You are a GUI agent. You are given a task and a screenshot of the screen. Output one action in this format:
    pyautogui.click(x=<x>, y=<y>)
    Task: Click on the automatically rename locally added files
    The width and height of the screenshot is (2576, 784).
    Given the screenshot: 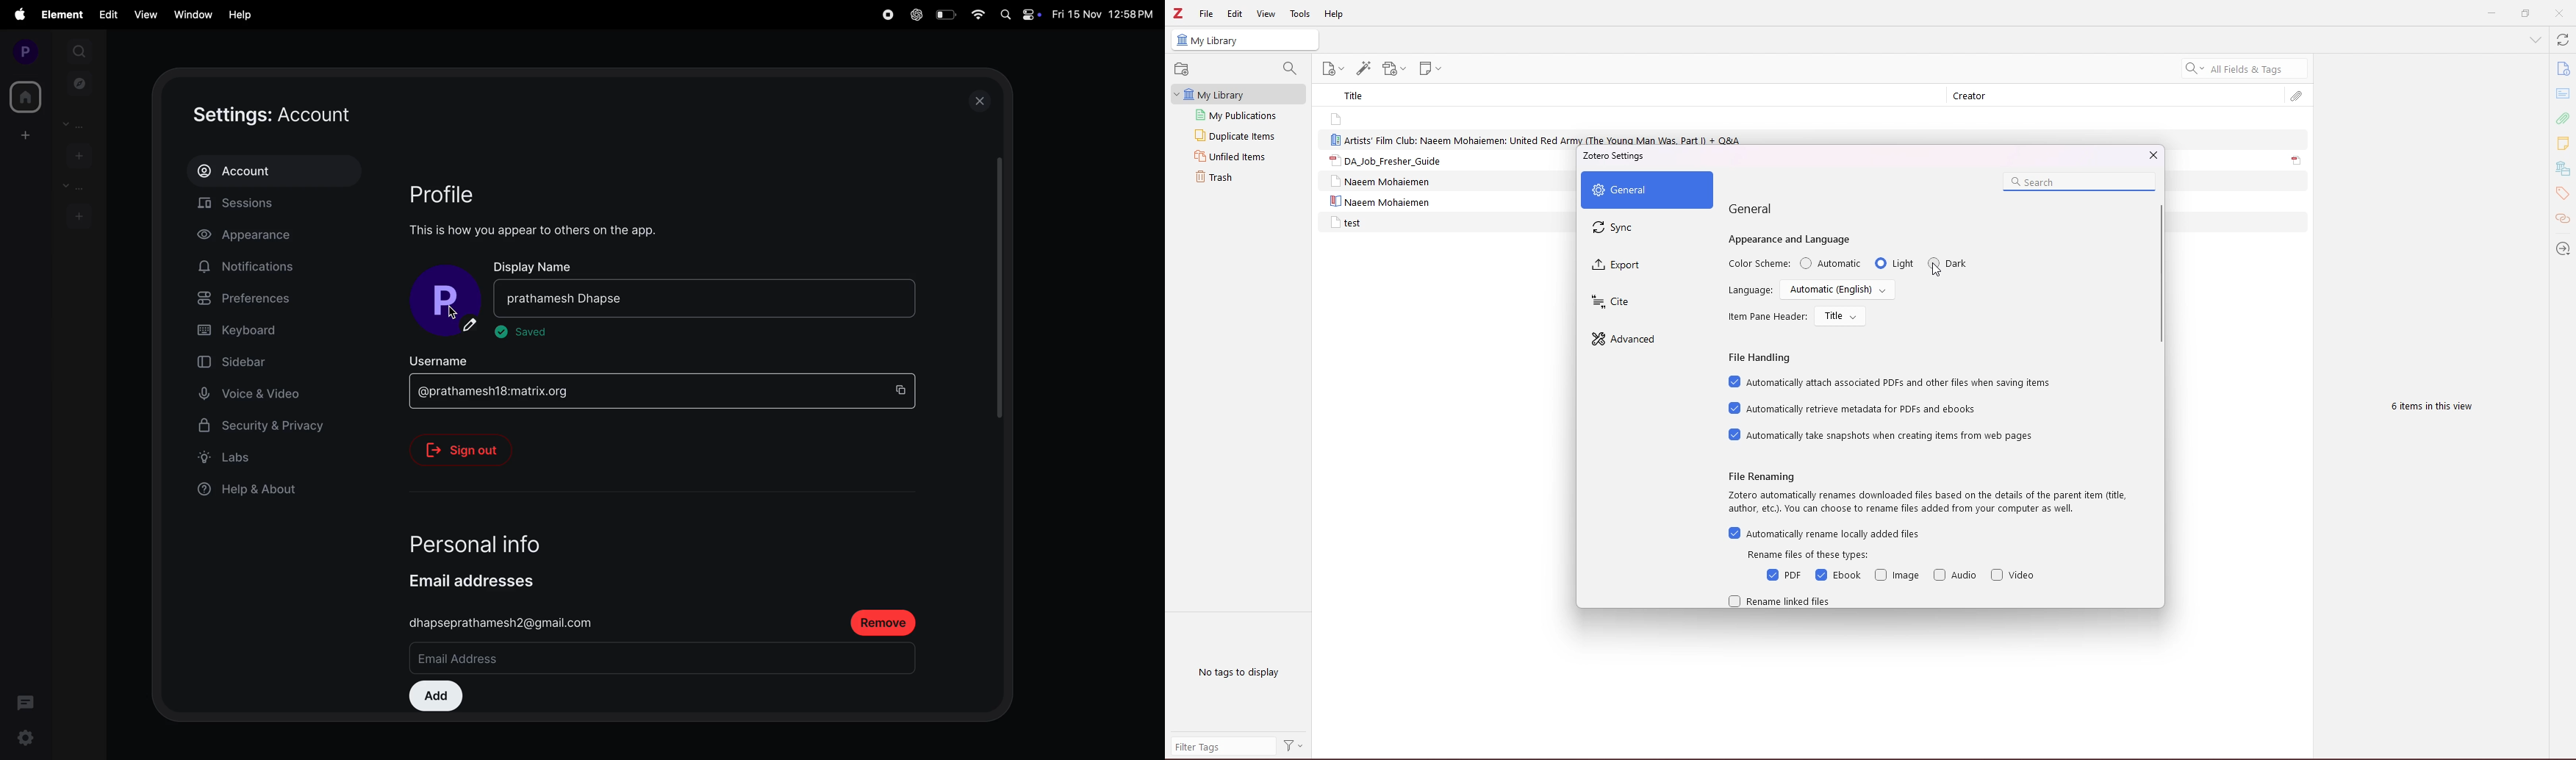 What is the action you would take?
    pyautogui.click(x=1823, y=534)
    